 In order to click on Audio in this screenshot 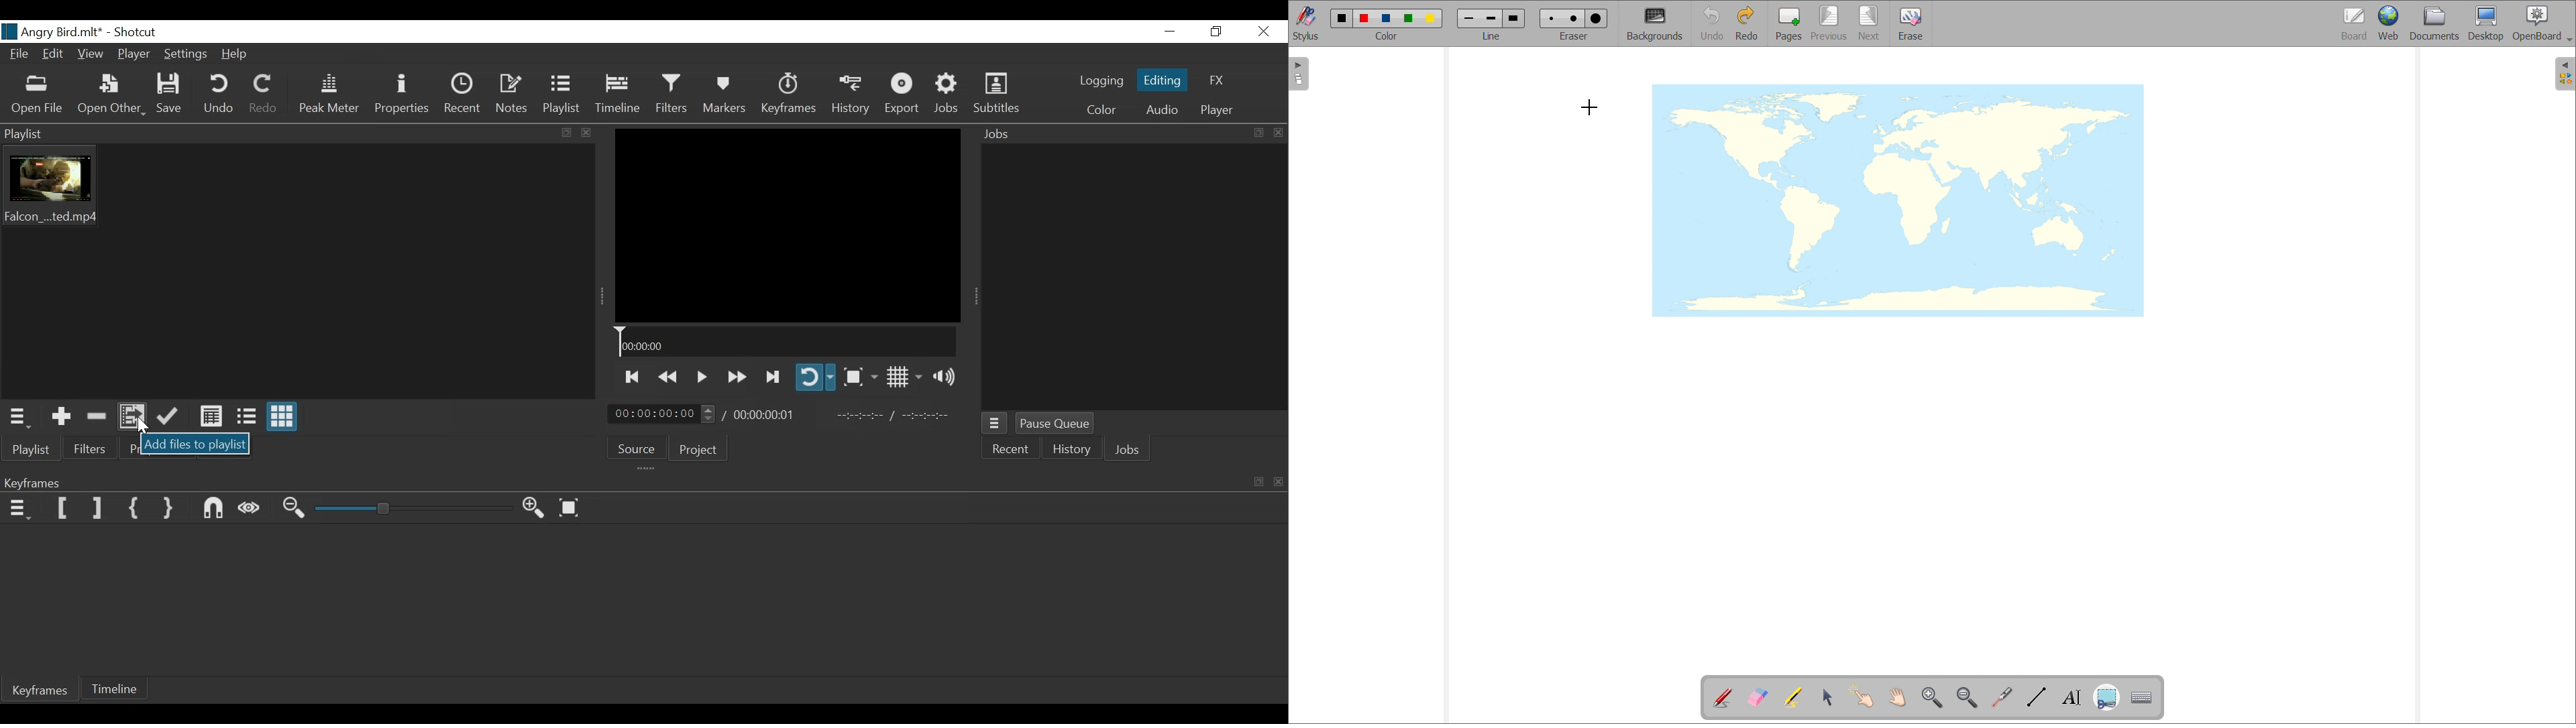, I will do `click(1165, 110)`.